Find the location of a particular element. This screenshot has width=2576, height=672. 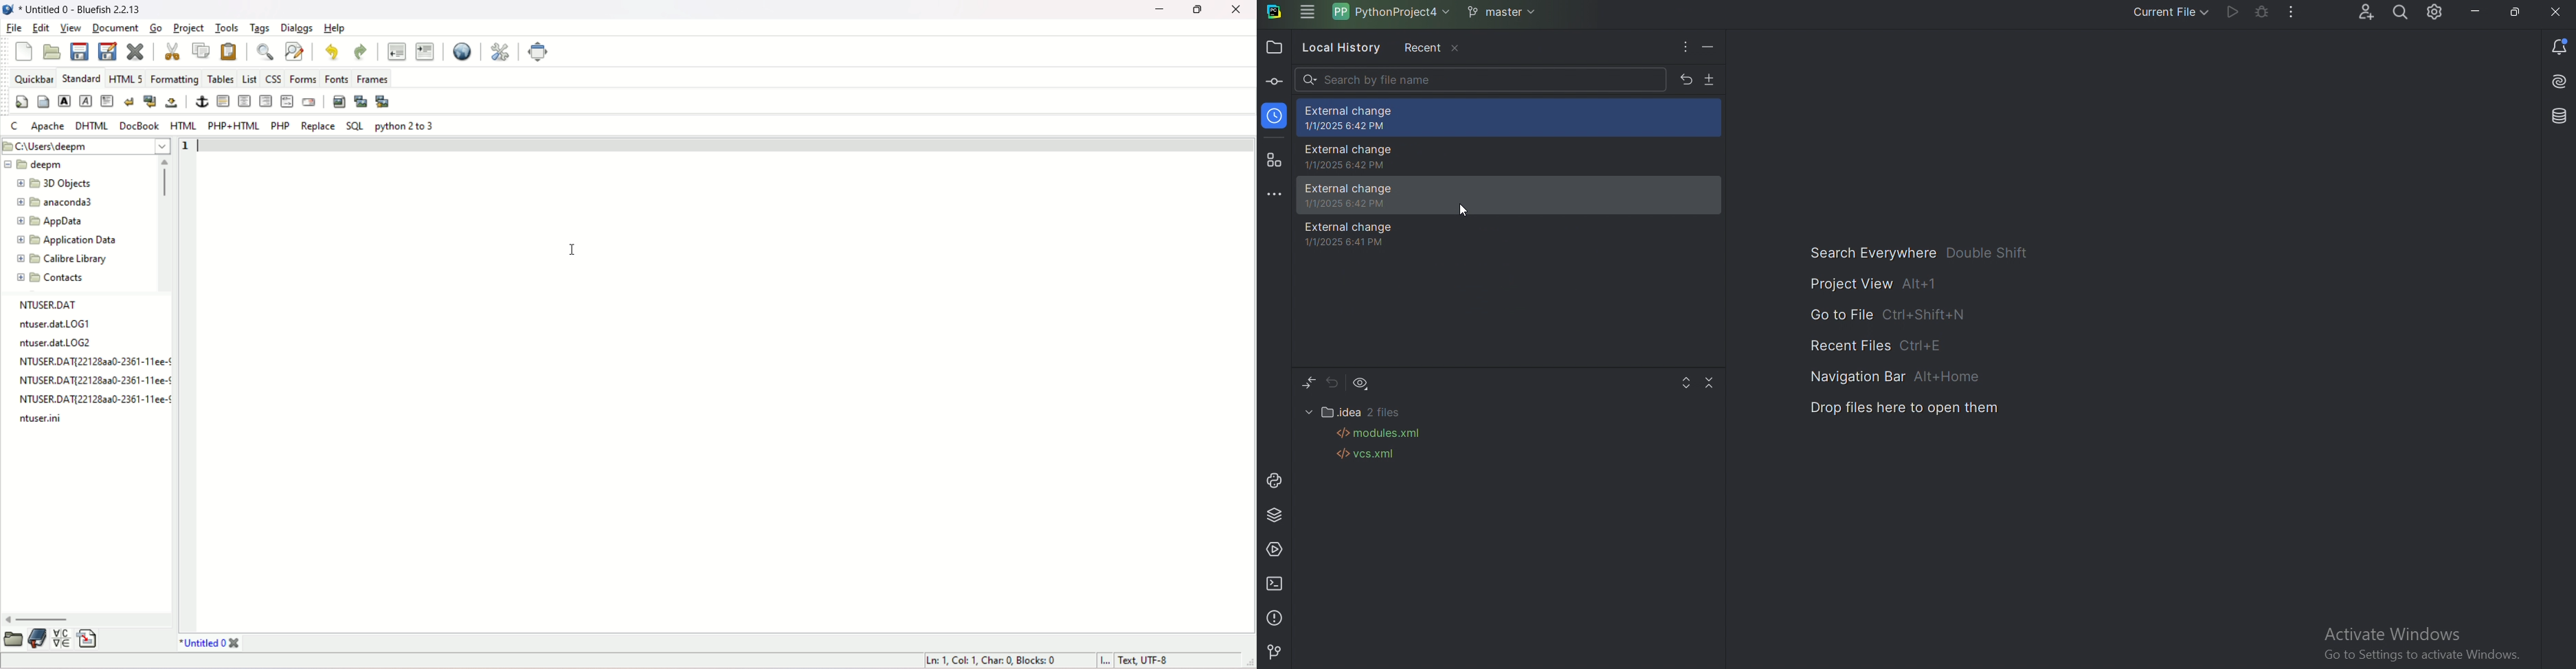

PHP+HTML is located at coordinates (232, 126).